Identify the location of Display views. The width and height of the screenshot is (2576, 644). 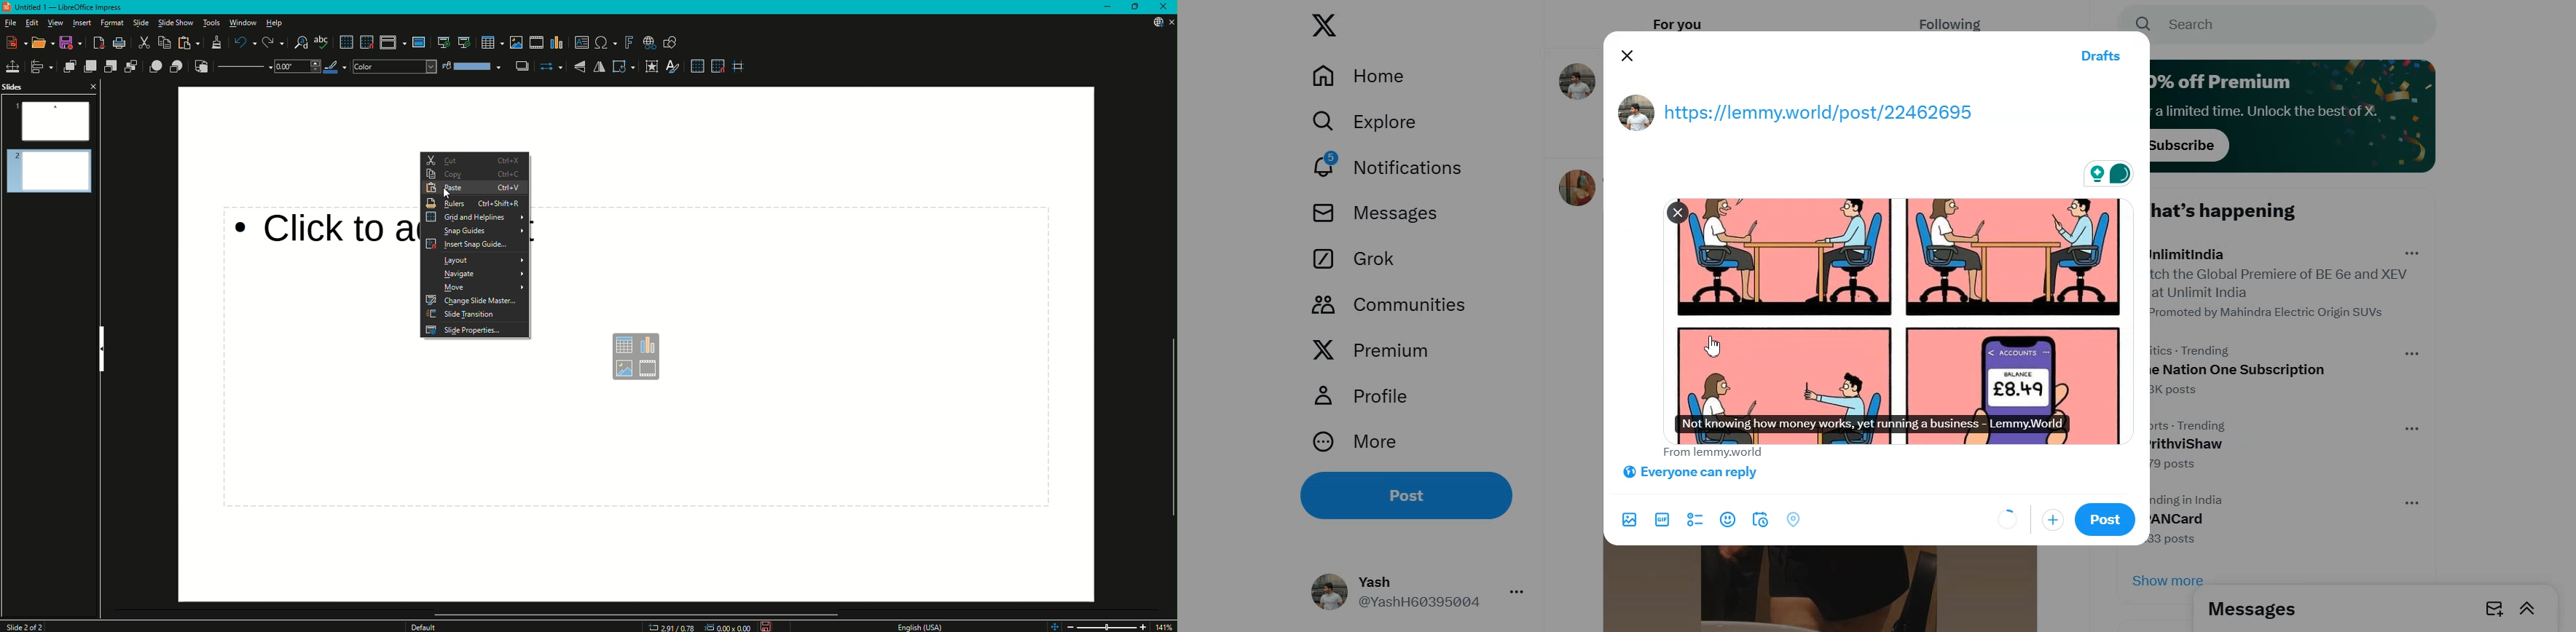
(390, 42).